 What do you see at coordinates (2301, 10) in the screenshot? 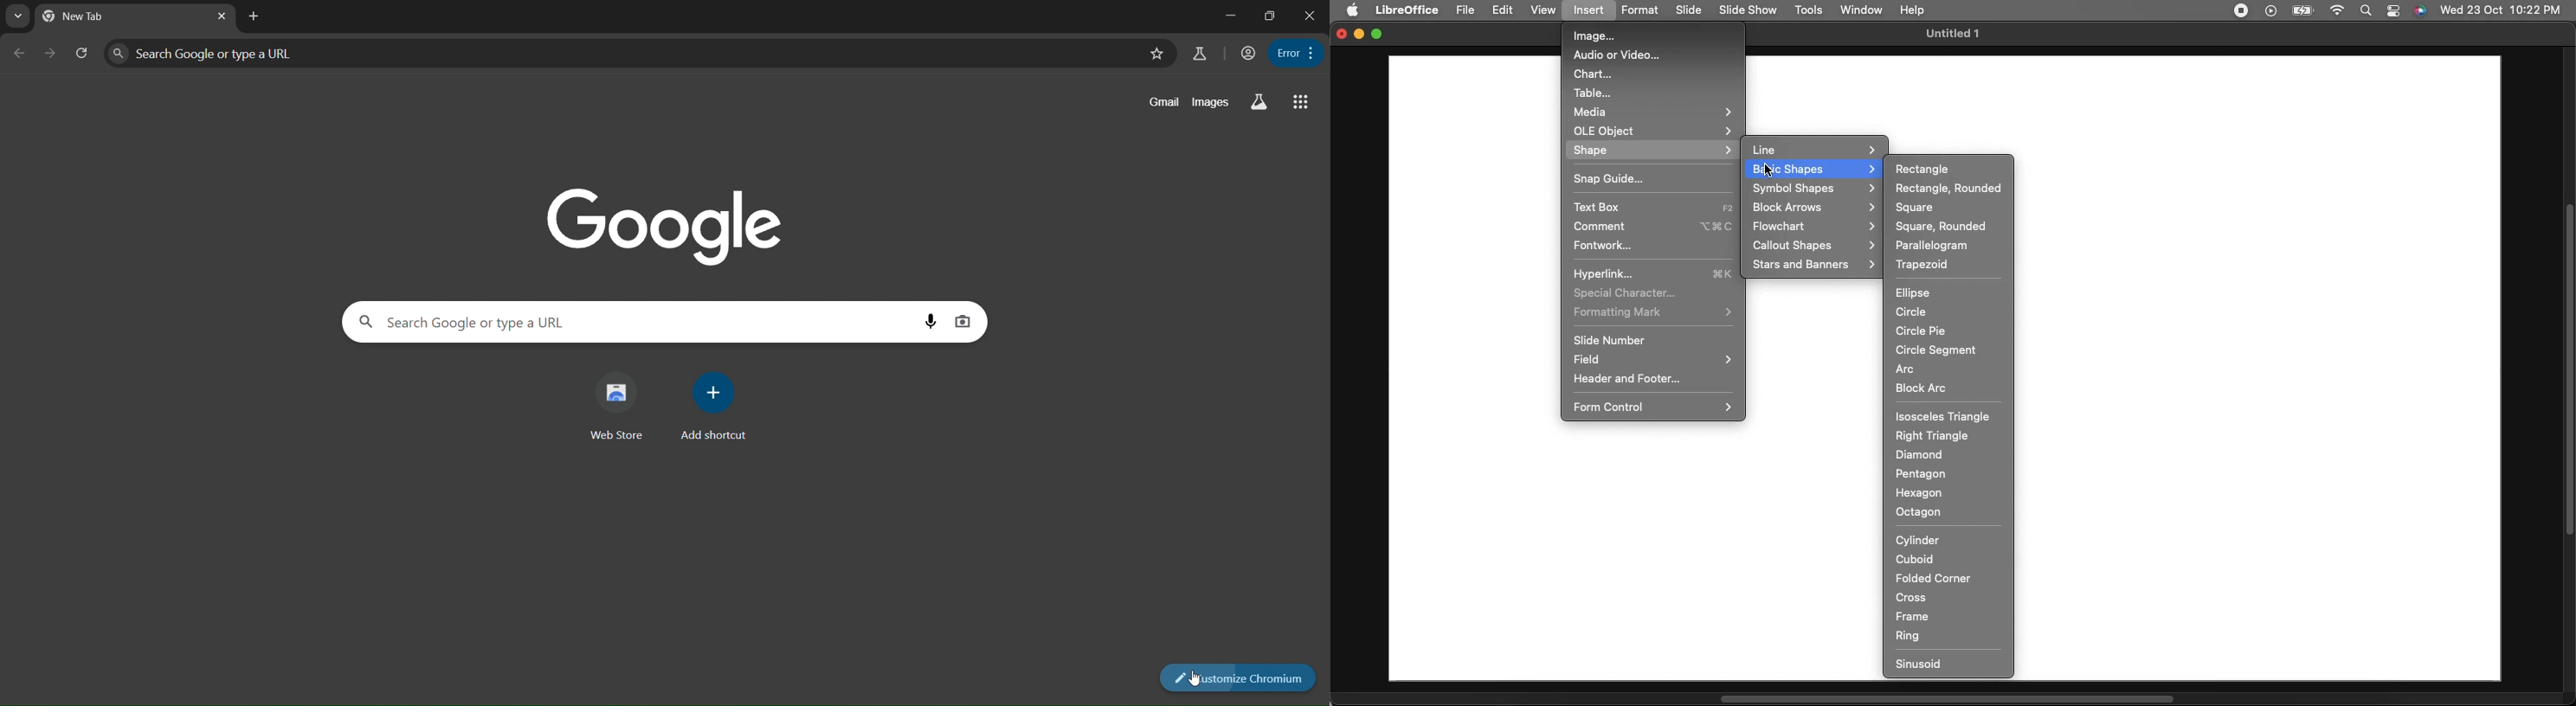
I see `Charge` at bounding box center [2301, 10].